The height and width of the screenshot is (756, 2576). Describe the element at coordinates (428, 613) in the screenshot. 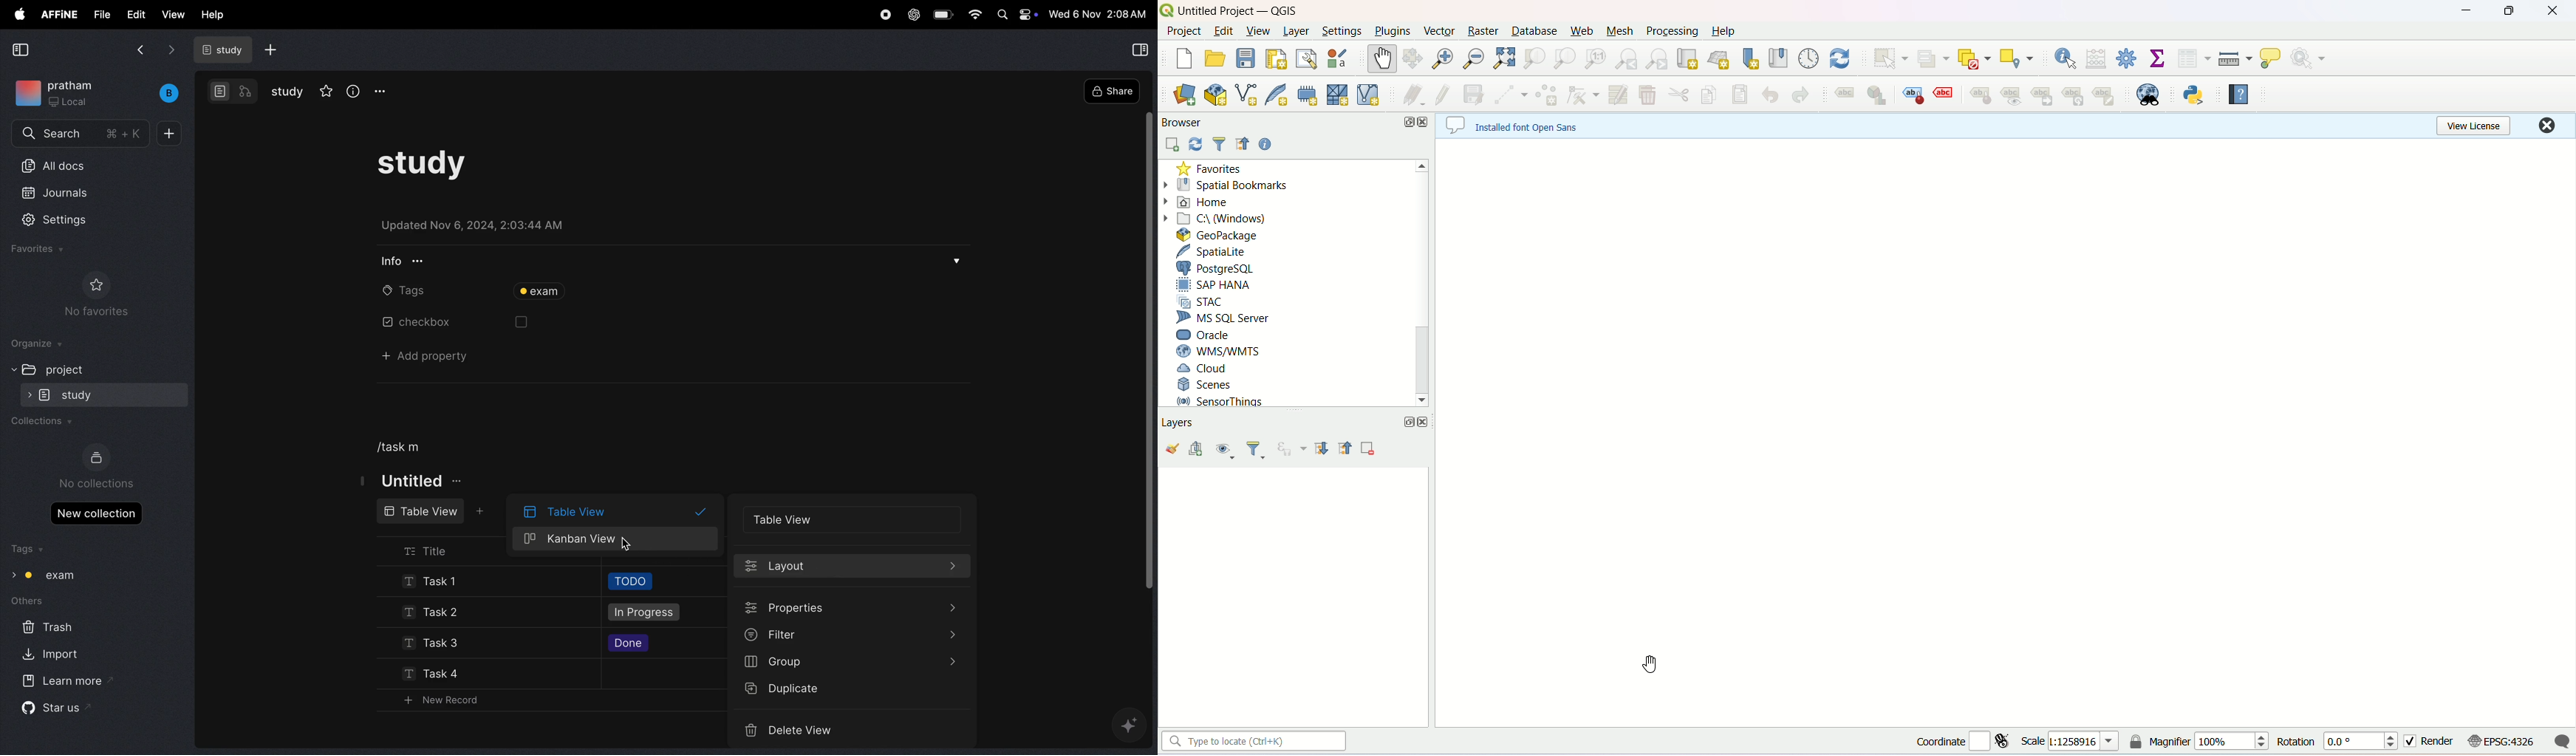

I see `task 2` at that location.